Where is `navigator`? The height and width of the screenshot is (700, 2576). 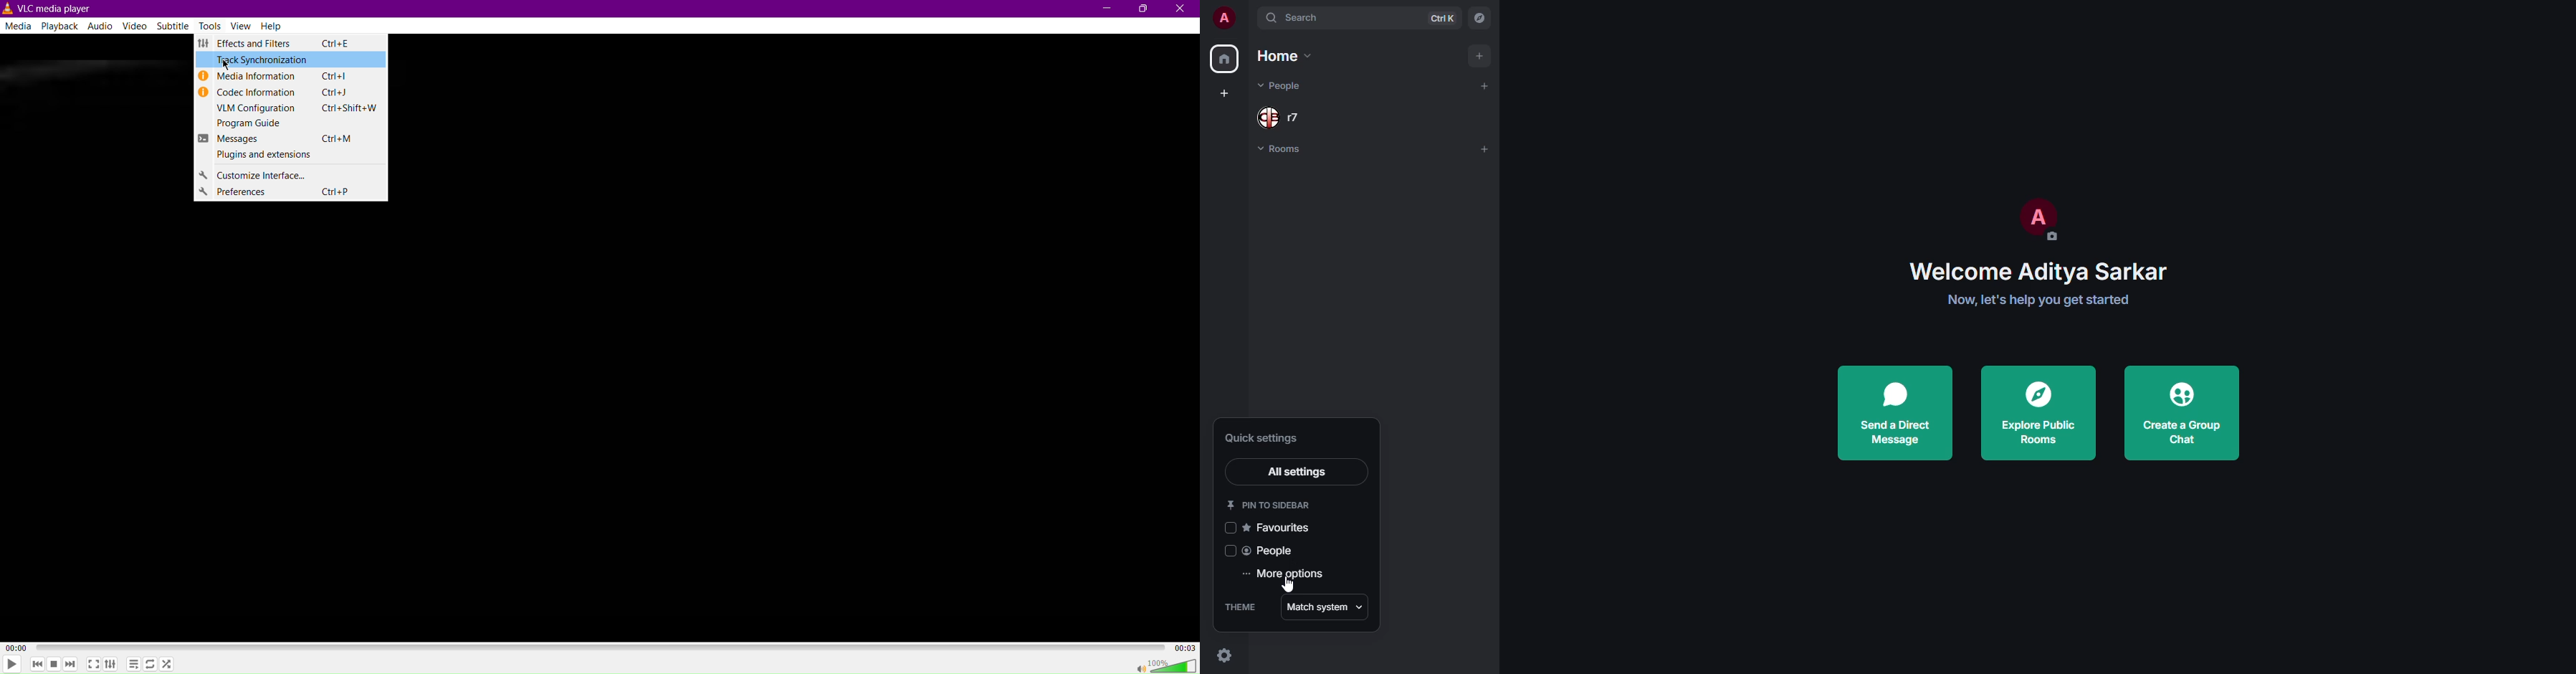 navigator is located at coordinates (1479, 18).